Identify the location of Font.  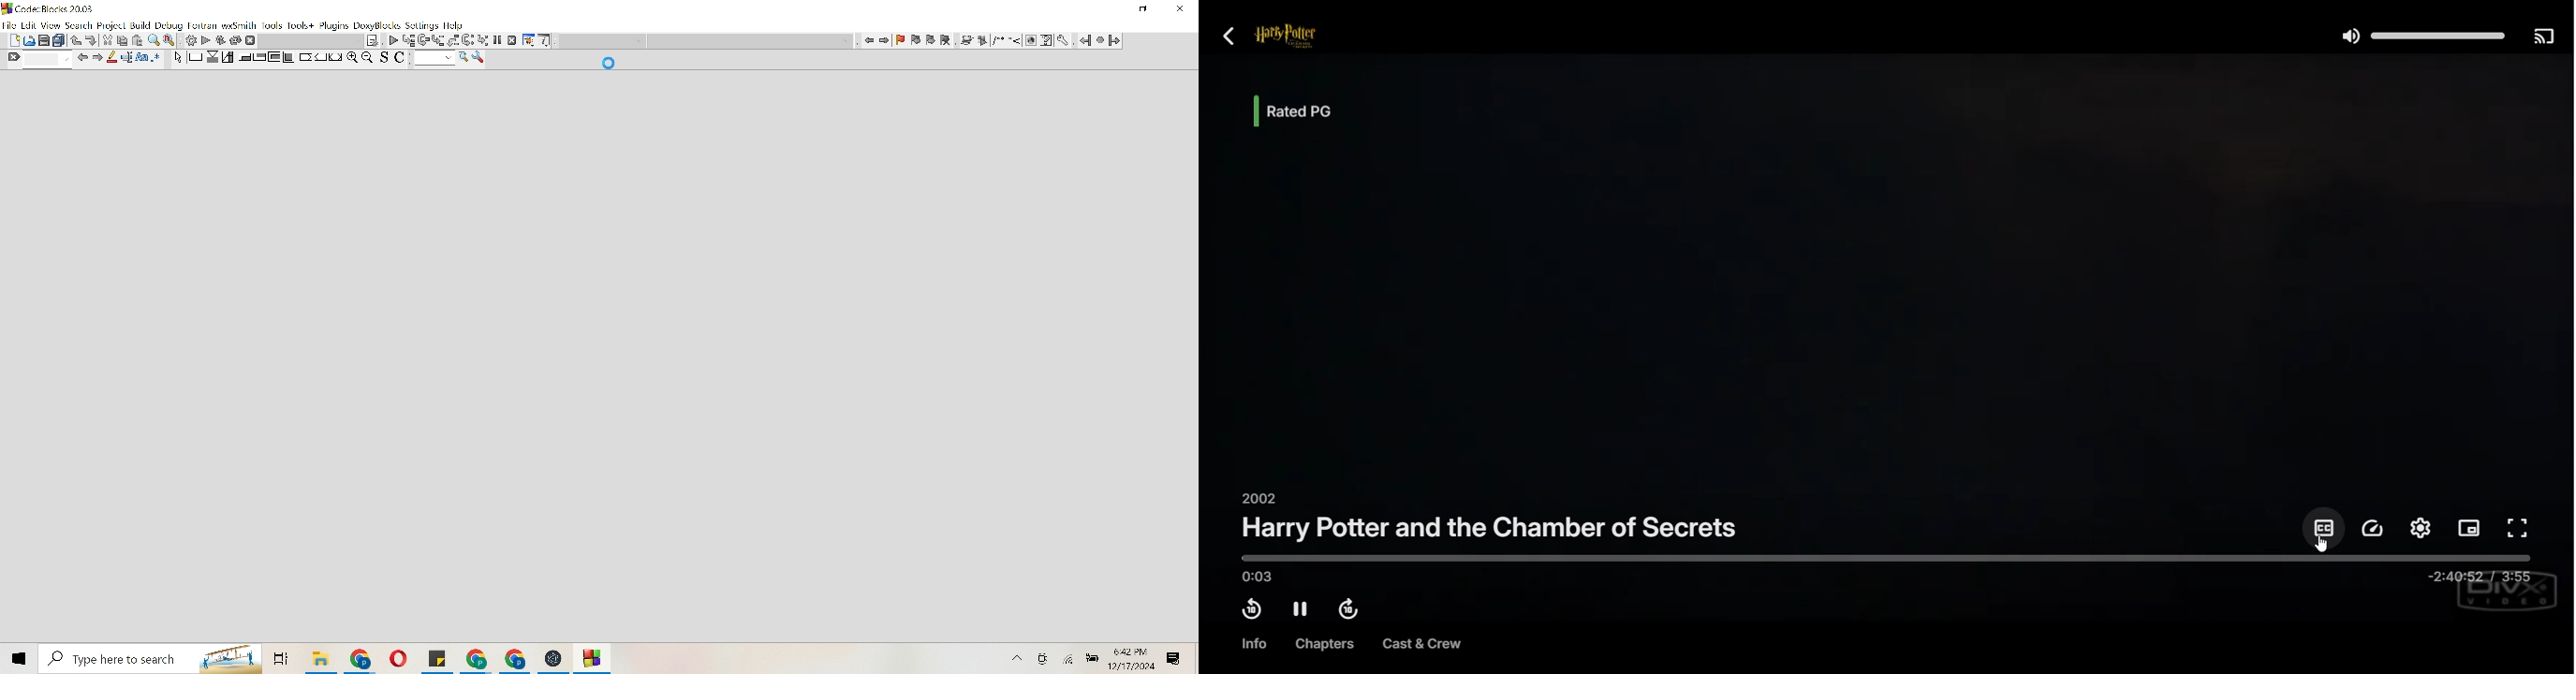
(143, 58).